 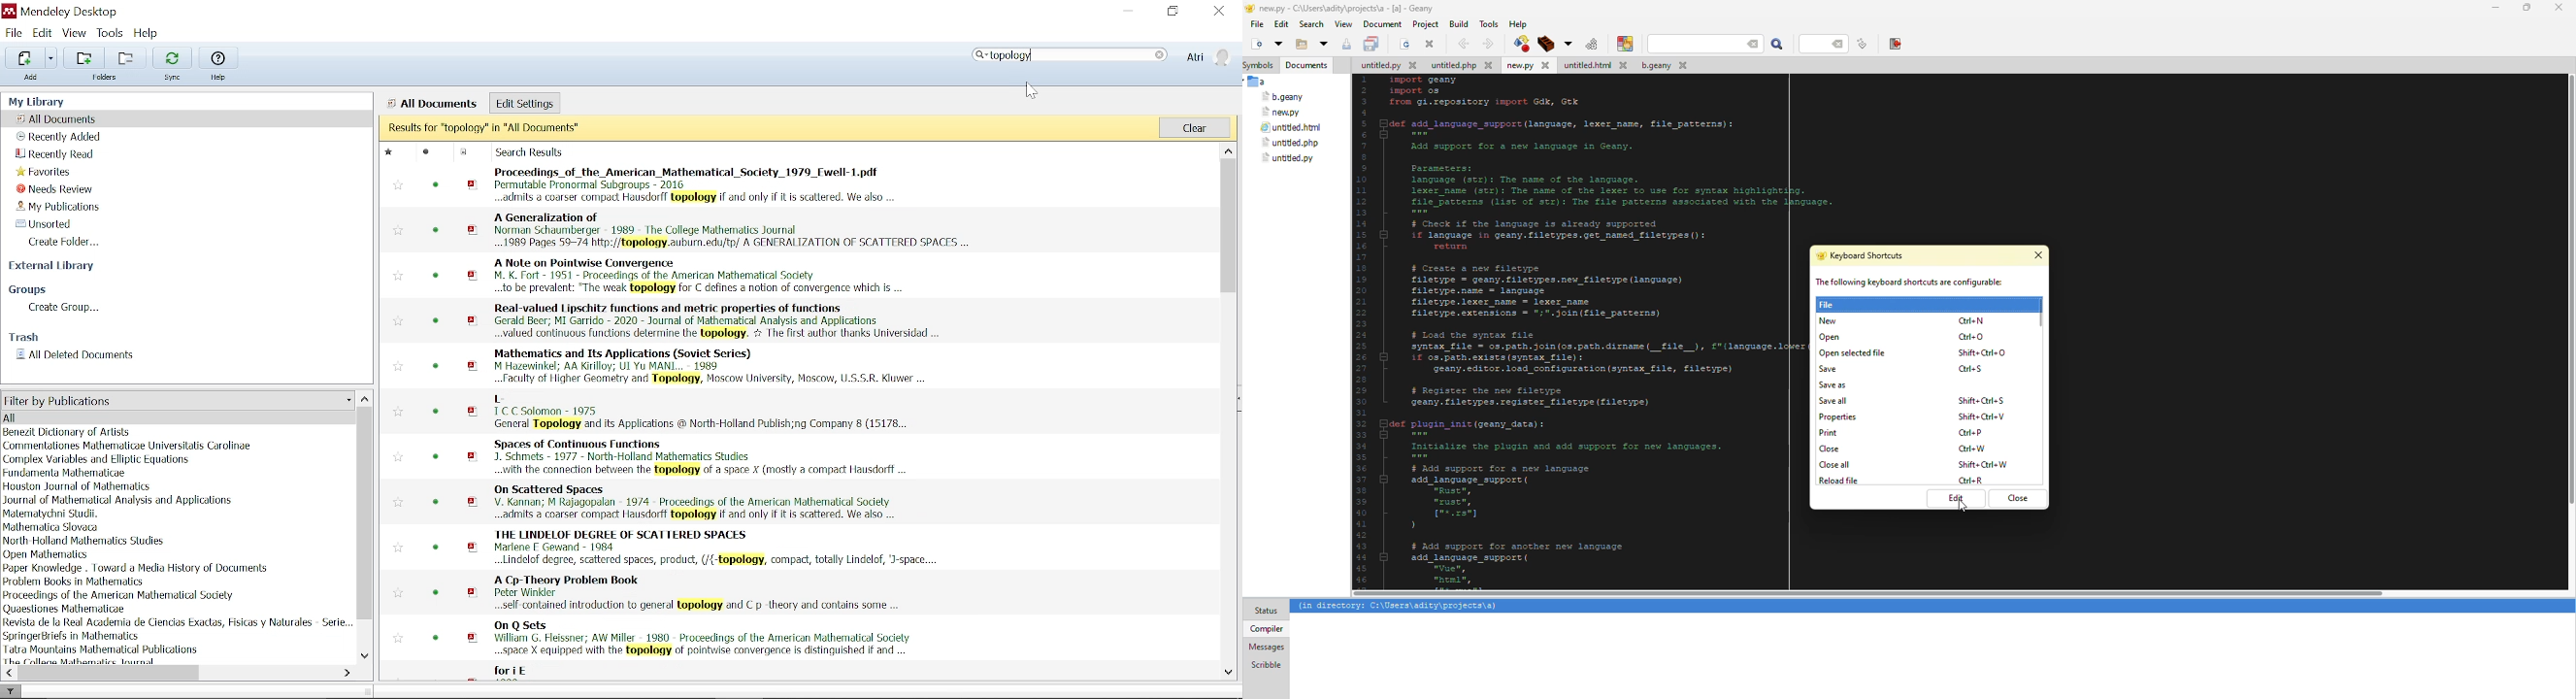 I want to click on Edit settings, so click(x=524, y=102).